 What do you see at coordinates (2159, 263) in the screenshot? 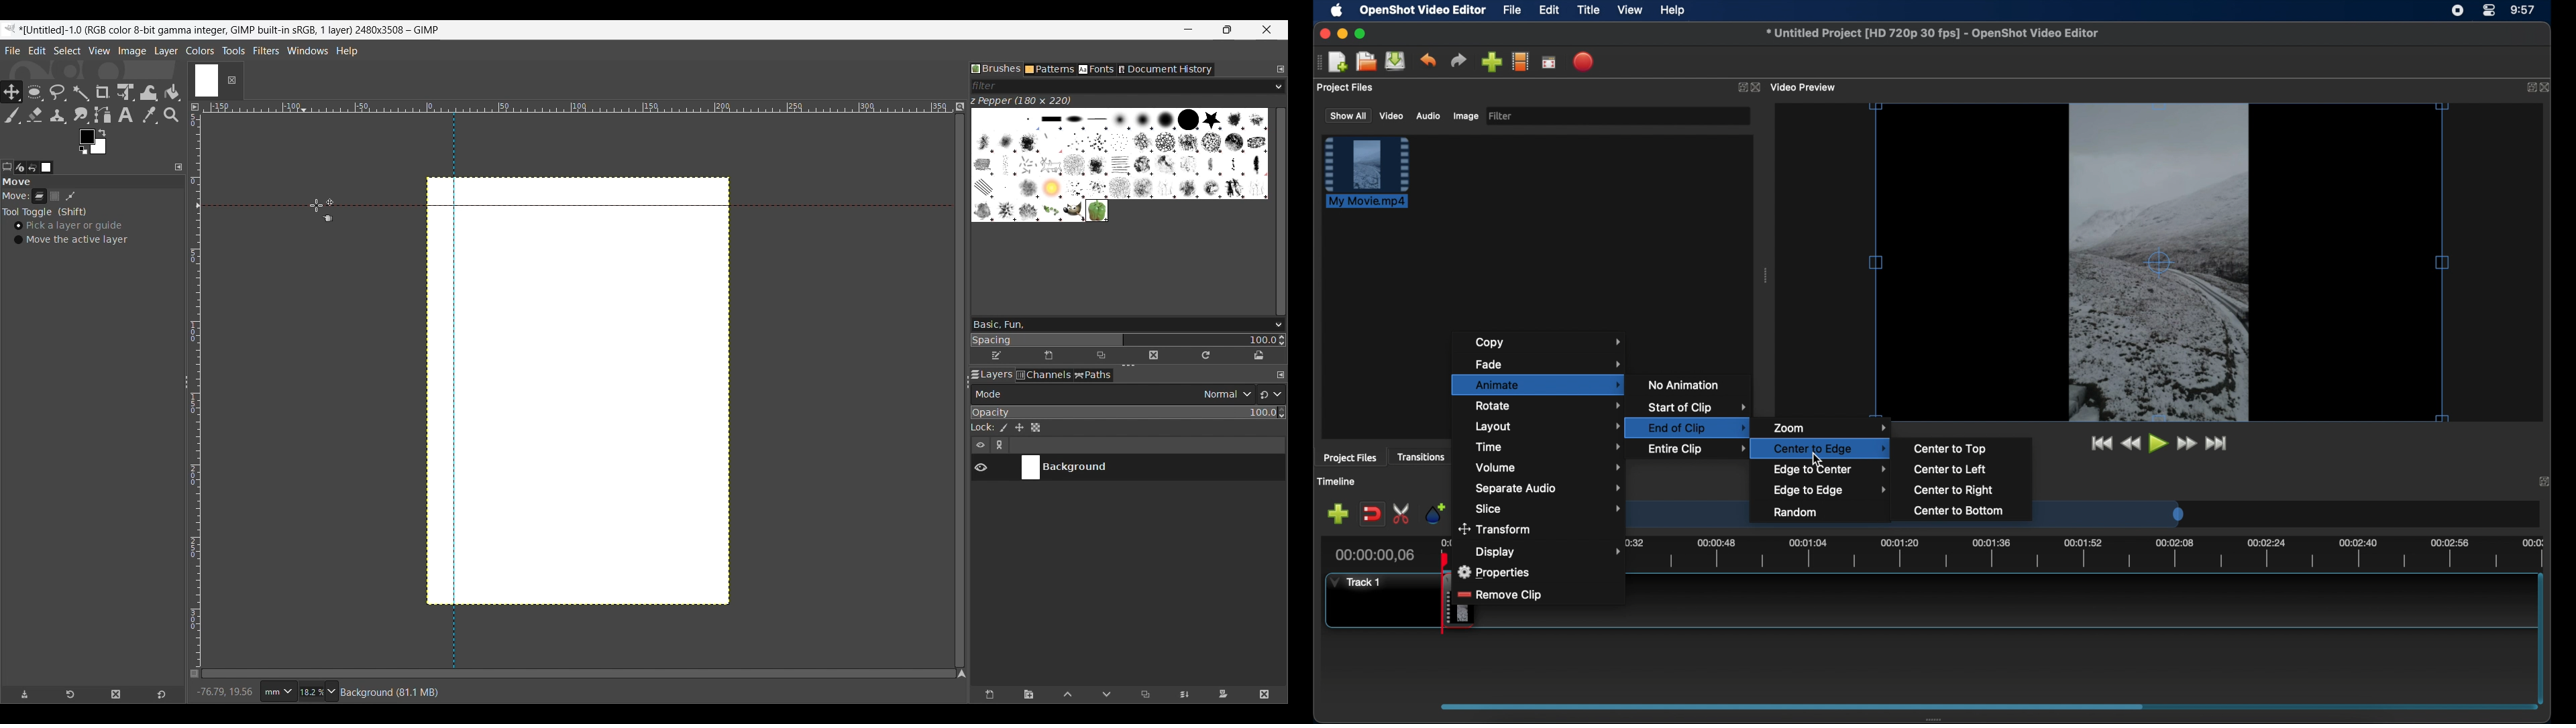
I see `video preview` at bounding box center [2159, 263].